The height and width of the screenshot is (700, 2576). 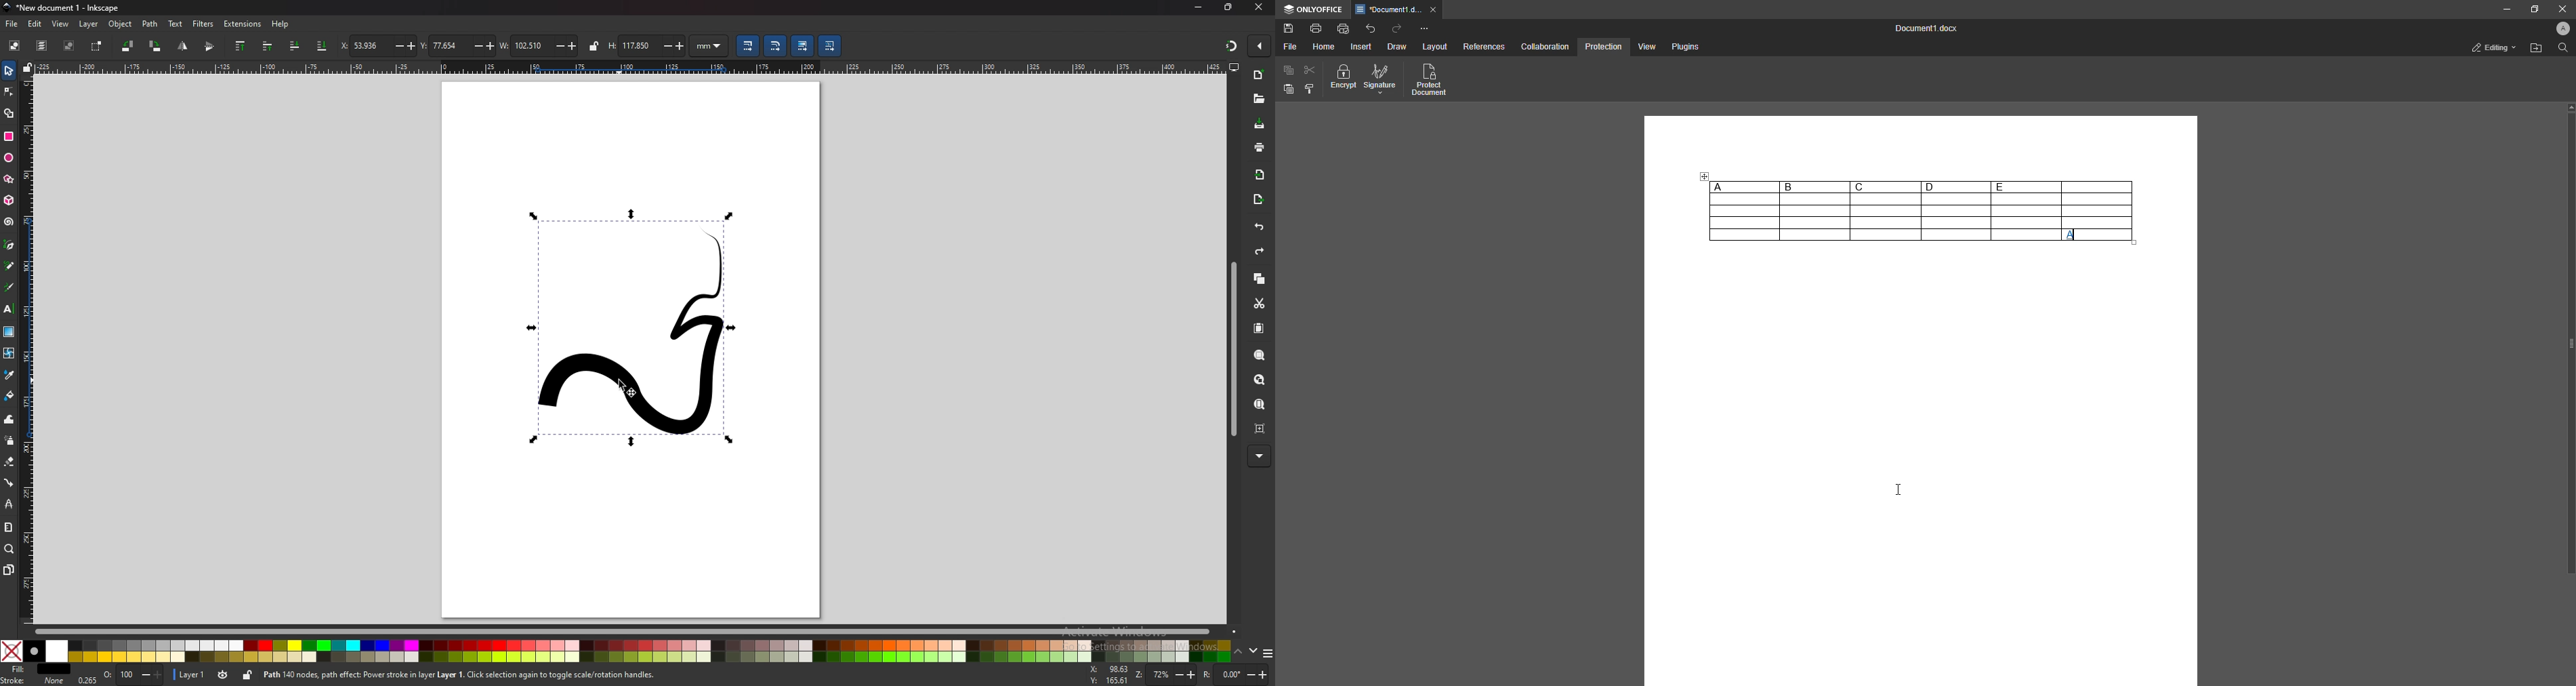 I want to click on flip vertically, so click(x=182, y=47).